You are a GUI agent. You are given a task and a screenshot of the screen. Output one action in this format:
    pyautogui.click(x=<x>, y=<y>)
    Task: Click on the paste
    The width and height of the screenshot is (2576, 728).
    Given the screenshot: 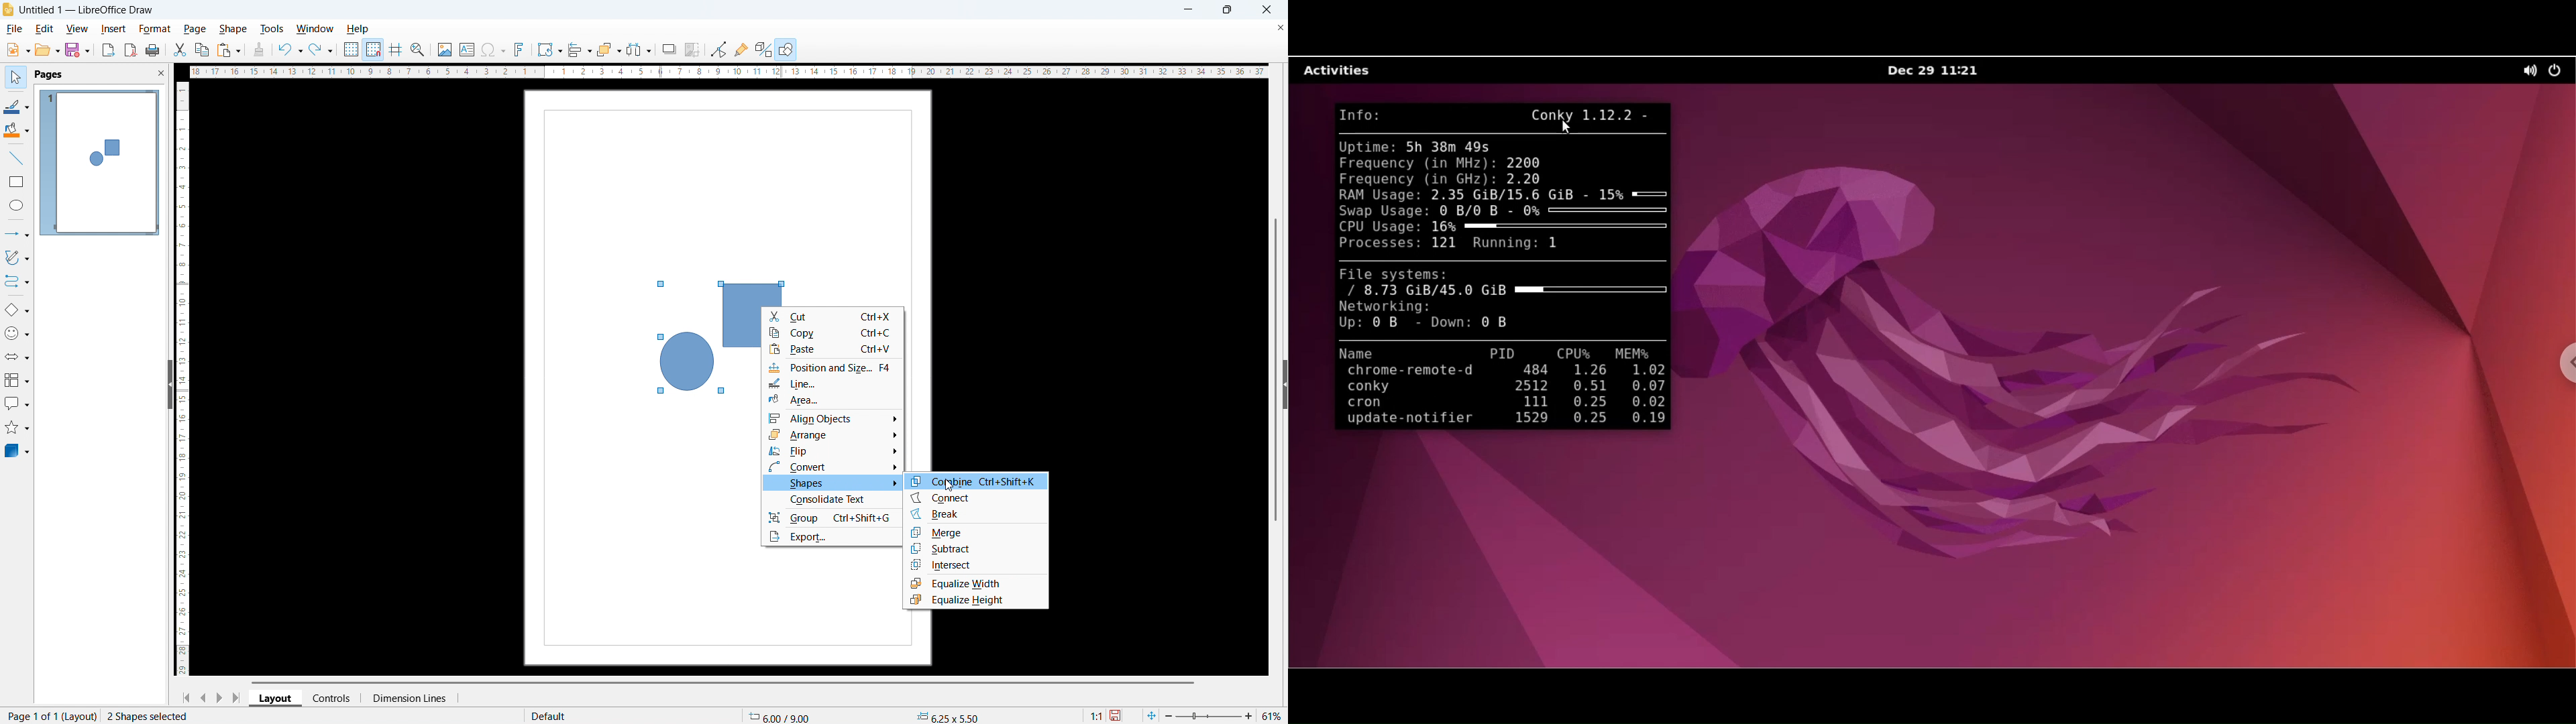 What is the action you would take?
    pyautogui.click(x=230, y=50)
    